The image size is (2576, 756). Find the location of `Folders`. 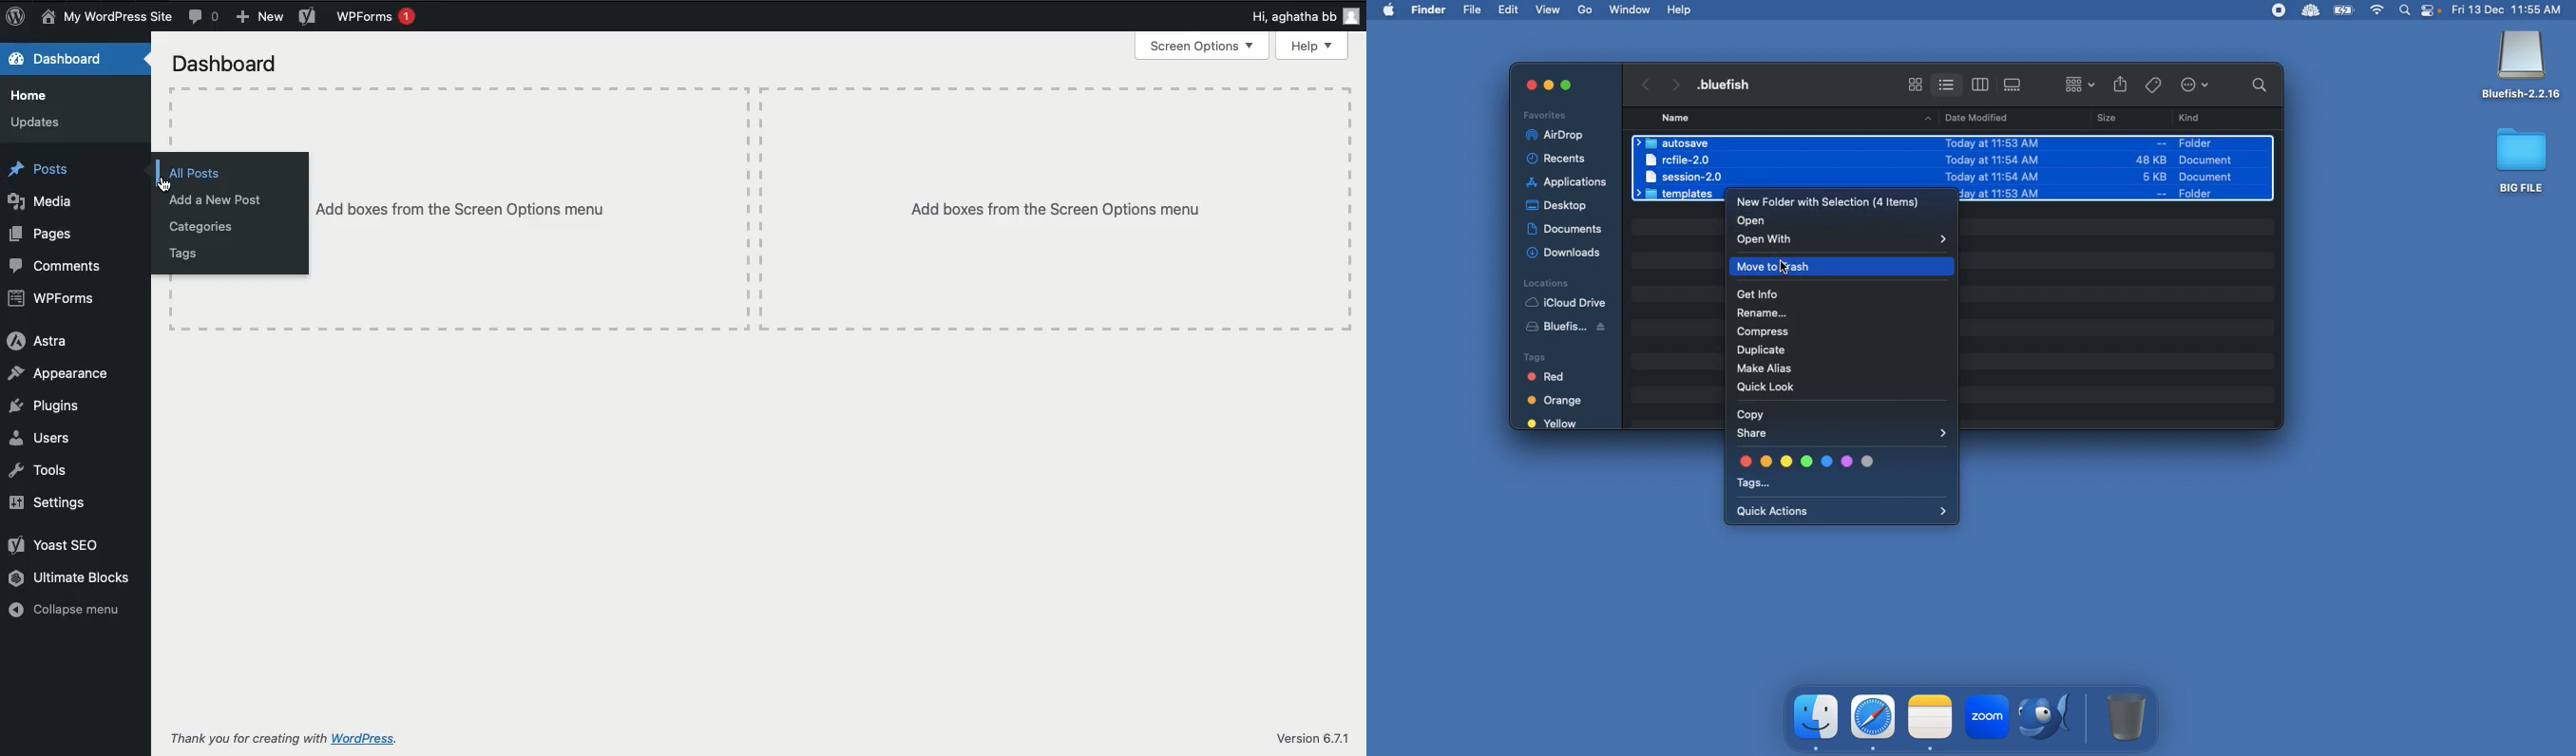

Folders is located at coordinates (1679, 195).